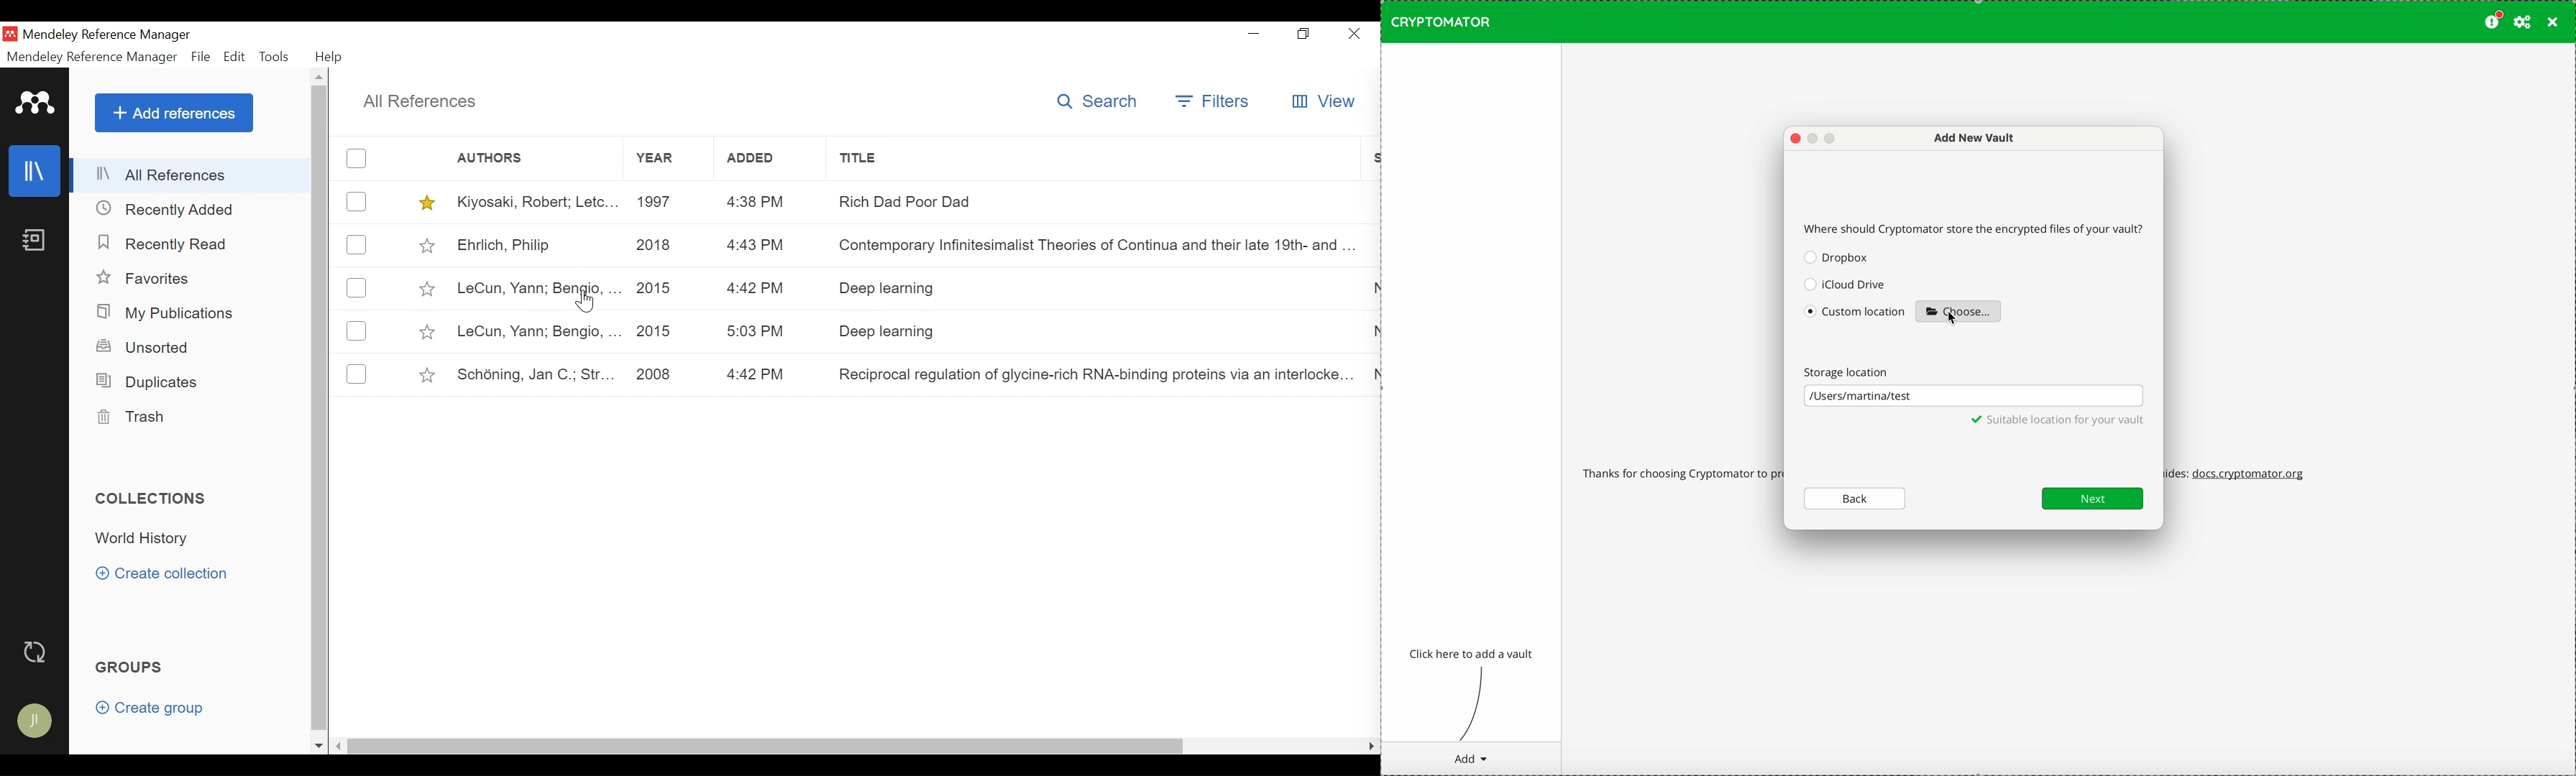 The height and width of the screenshot is (784, 2576). I want to click on 2015, so click(654, 287).